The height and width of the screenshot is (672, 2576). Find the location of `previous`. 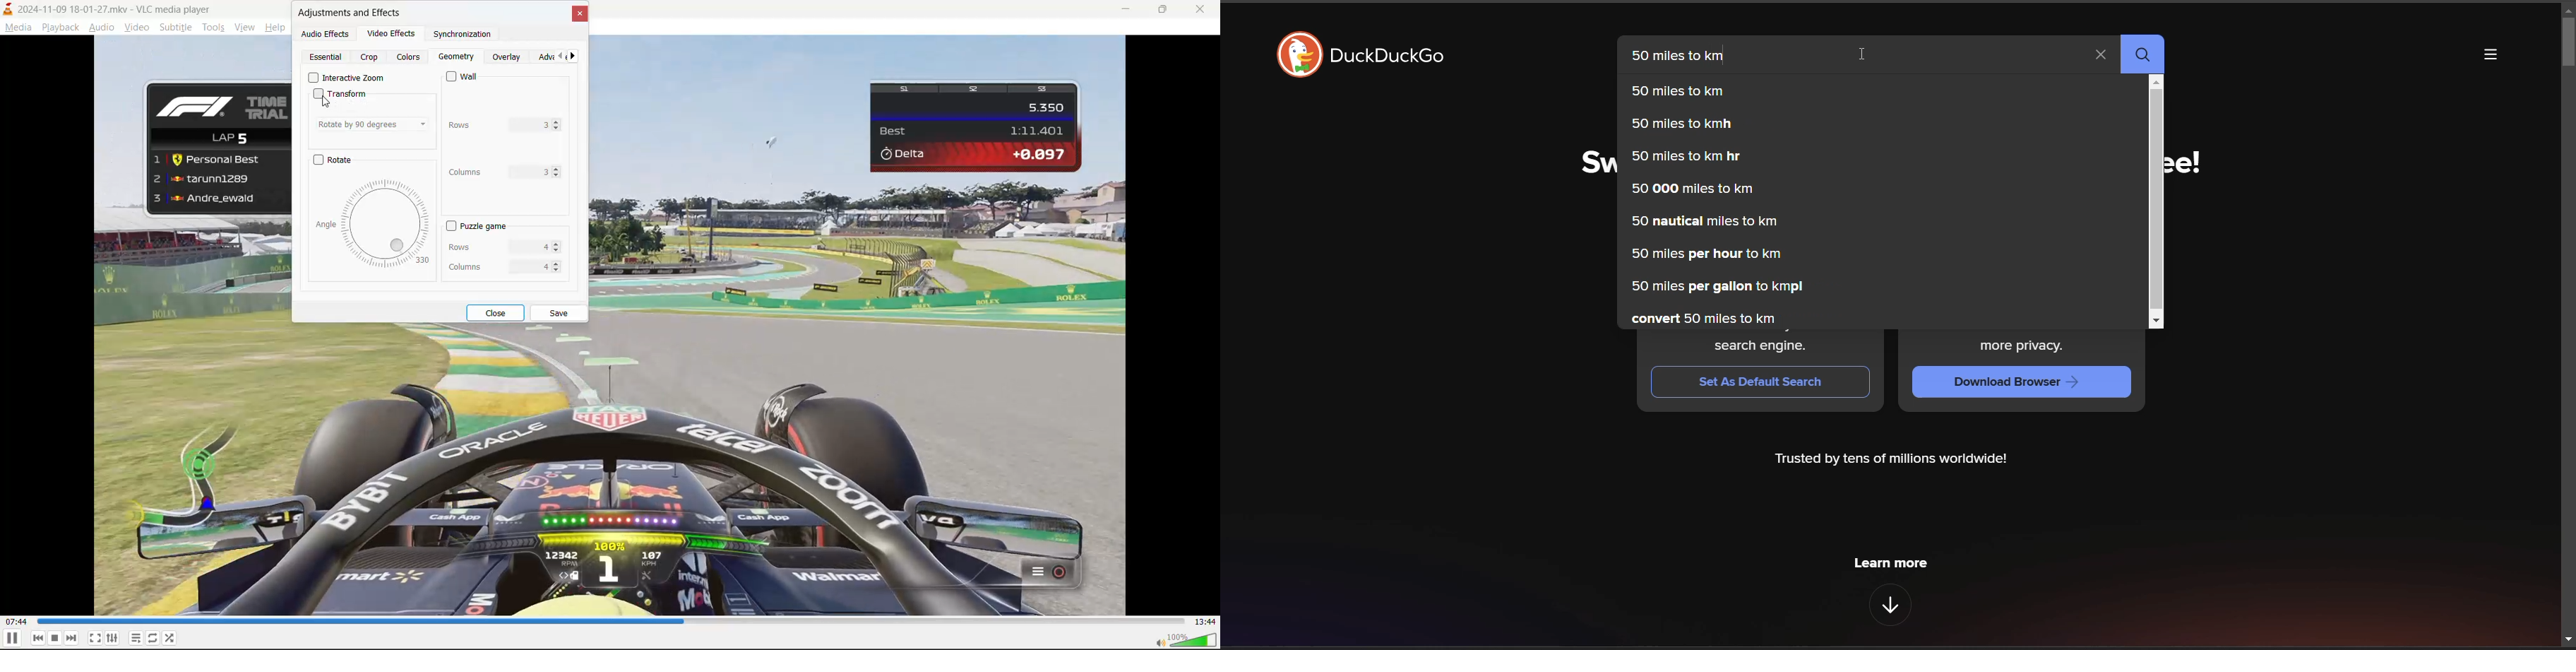

previous is located at coordinates (38, 638).